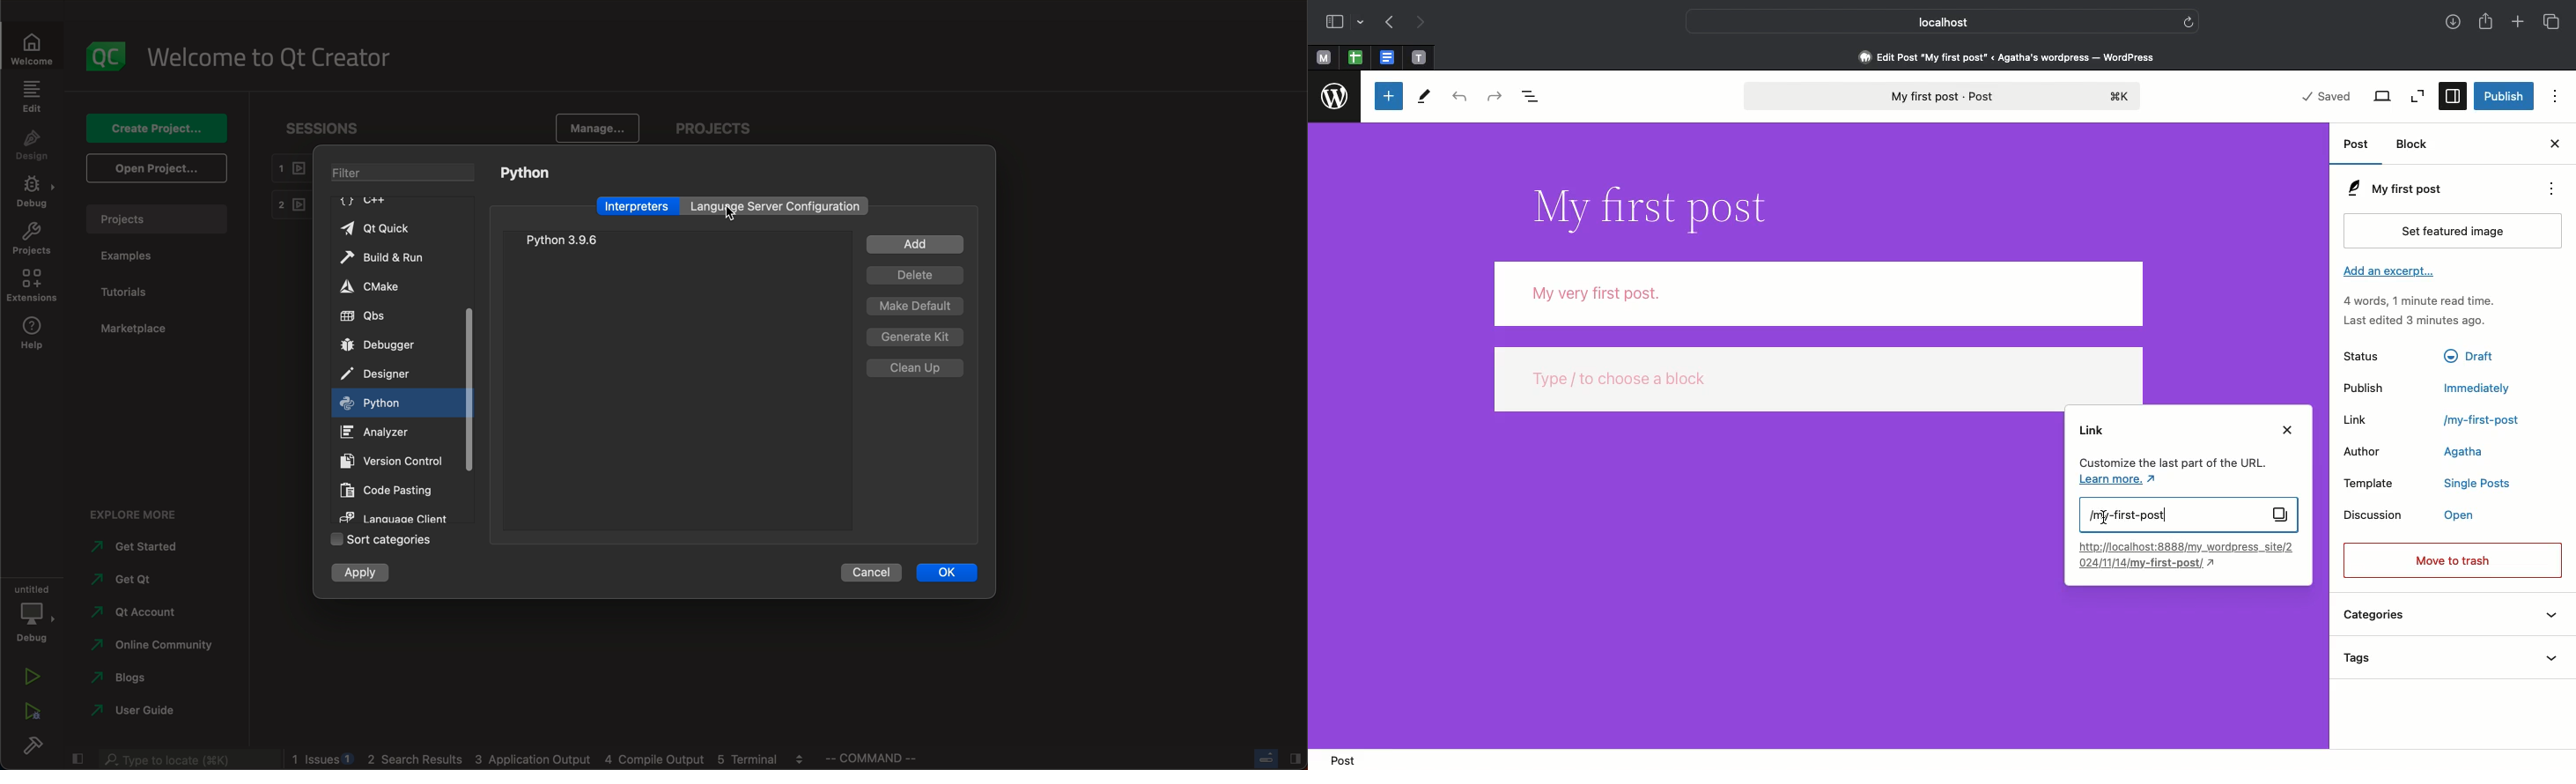  Describe the element at coordinates (2381, 98) in the screenshot. I see `View` at that location.